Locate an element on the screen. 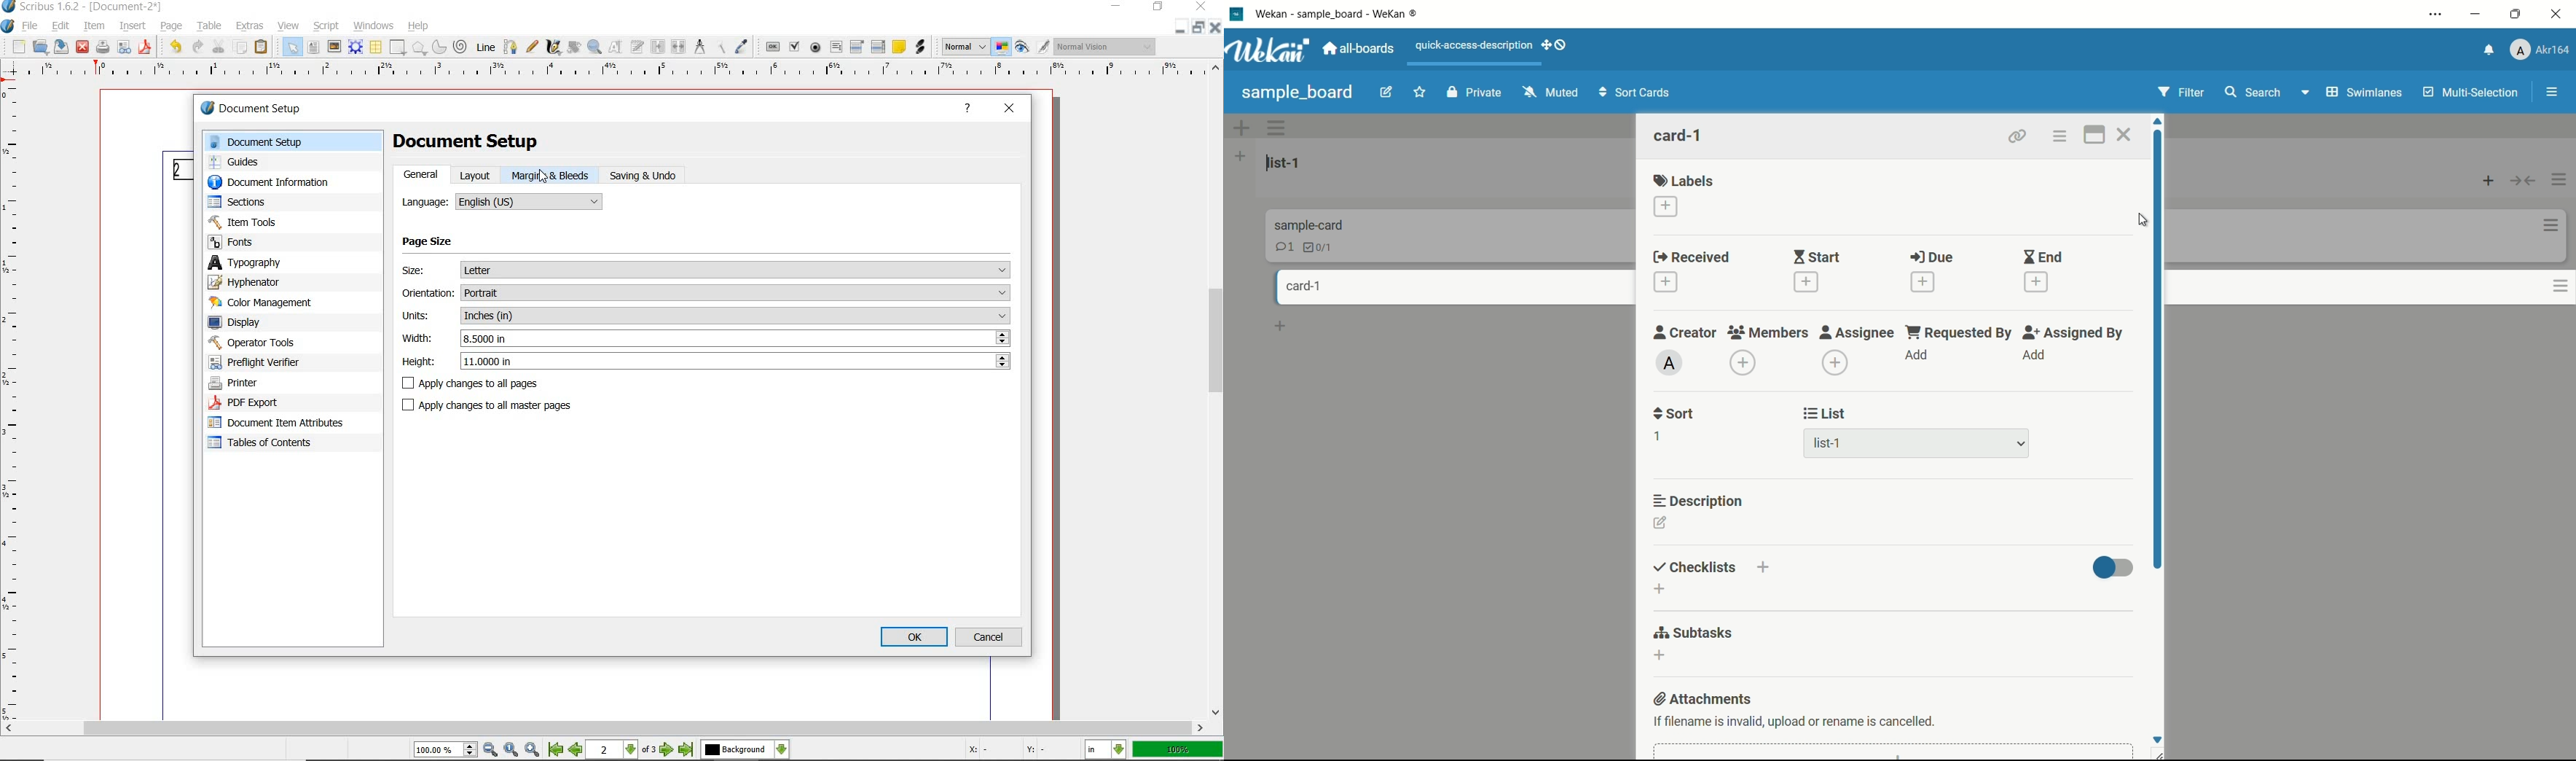  table is located at coordinates (375, 47).